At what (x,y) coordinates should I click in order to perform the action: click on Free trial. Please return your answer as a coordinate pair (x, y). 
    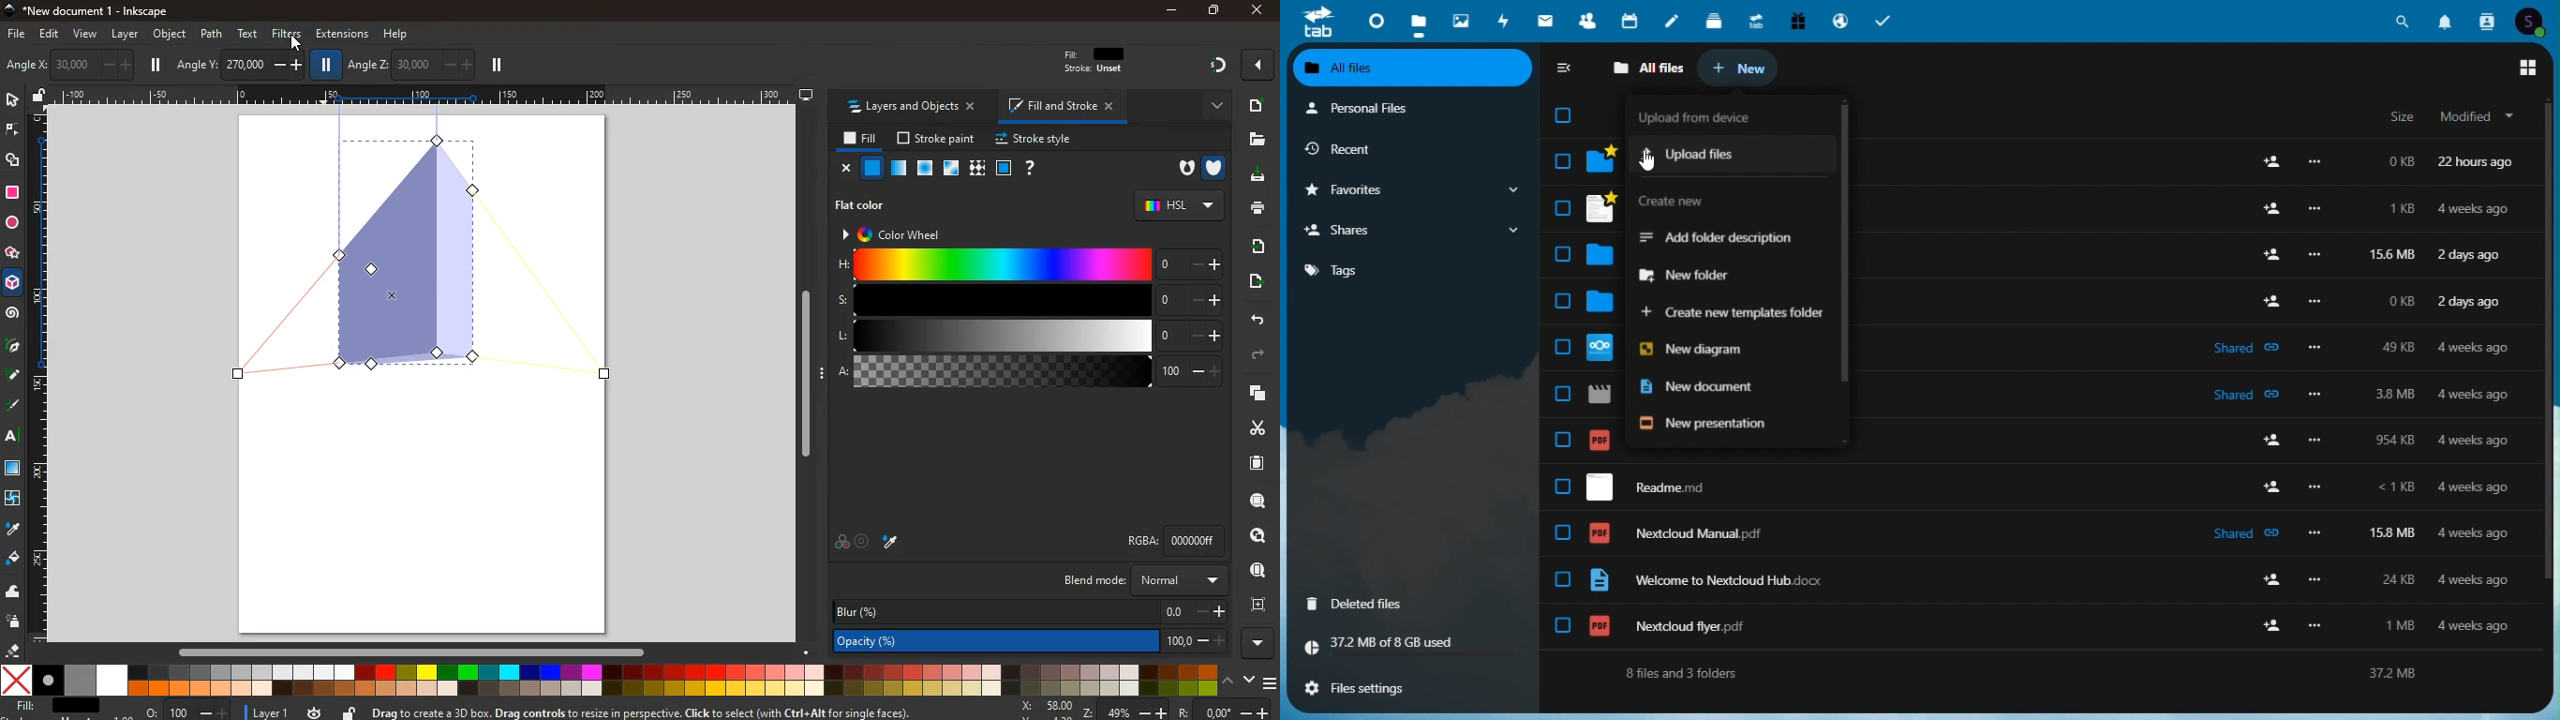
    Looking at the image, I should click on (1796, 20).